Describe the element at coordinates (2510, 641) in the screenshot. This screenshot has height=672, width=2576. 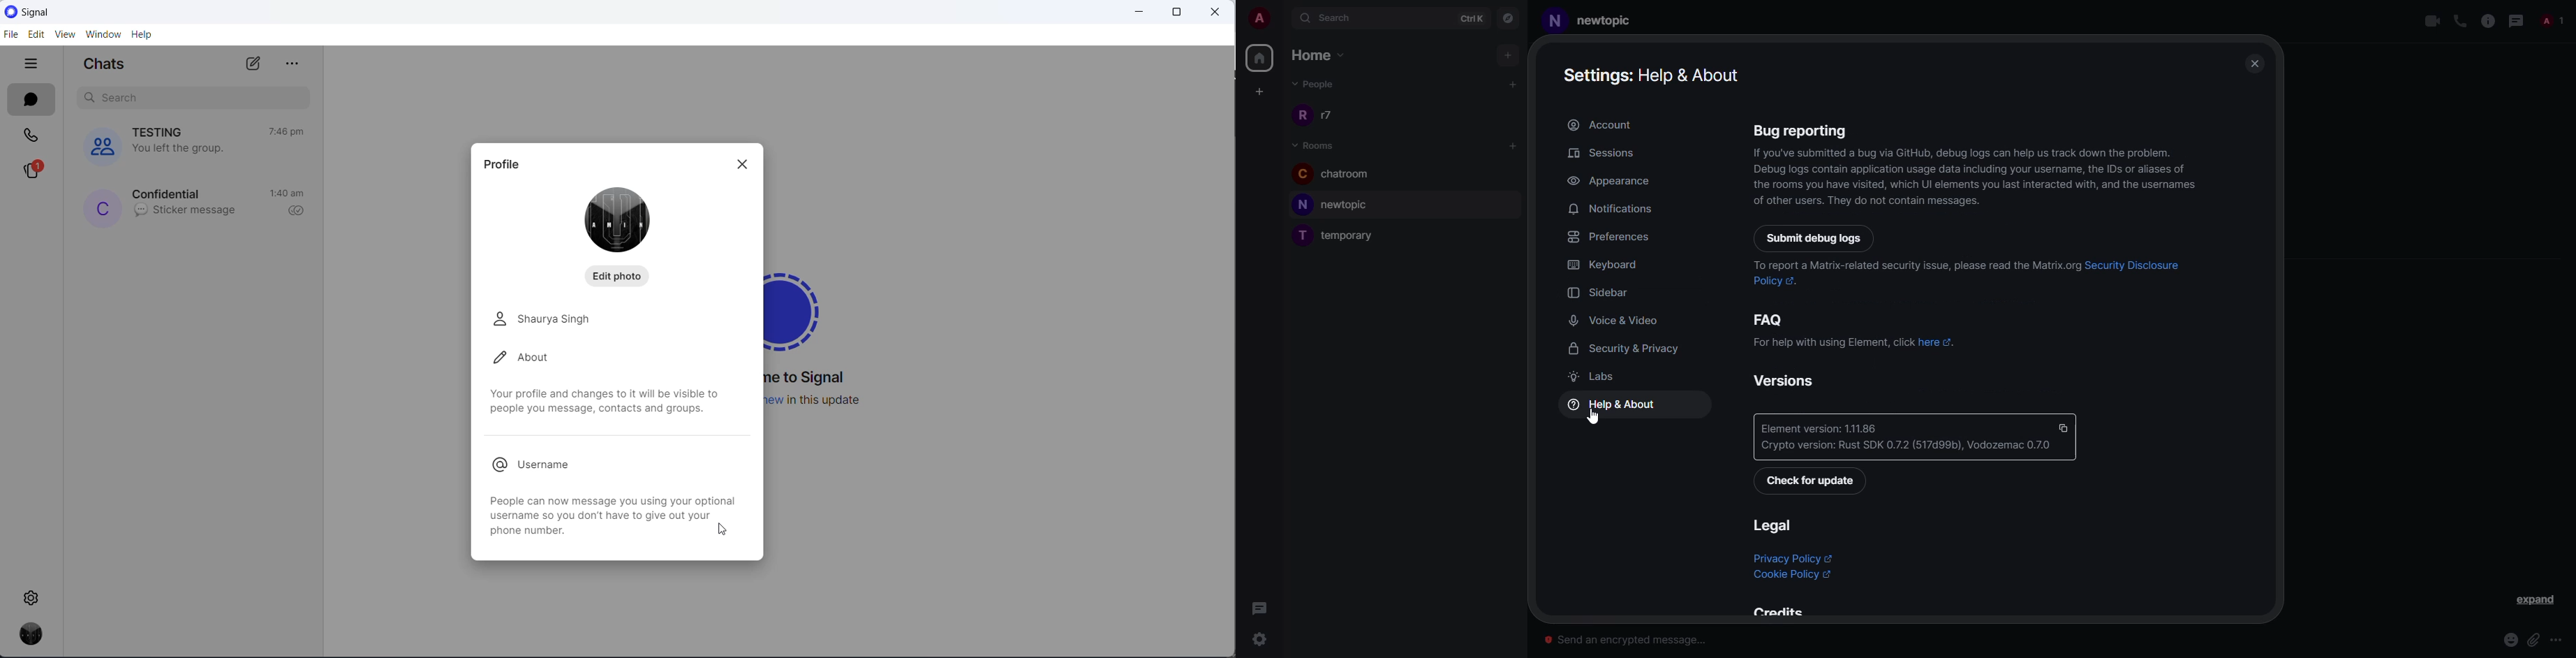
I see `emoji` at that location.